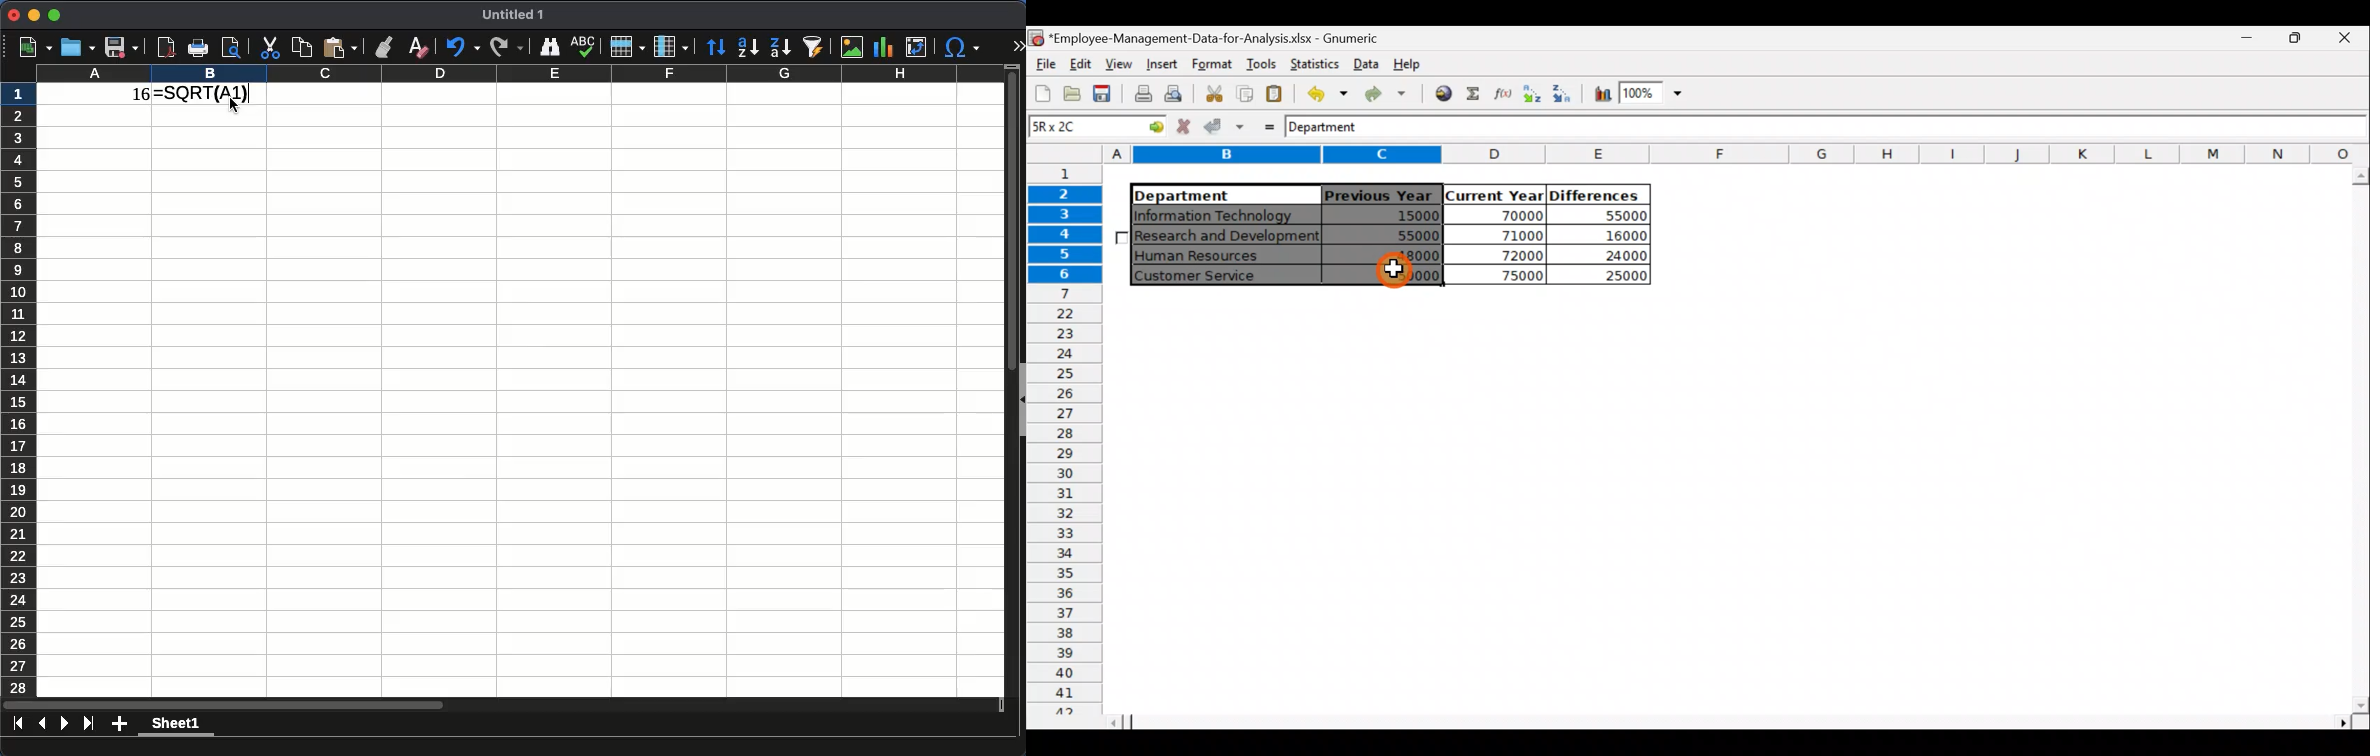 The height and width of the screenshot is (756, 2380). I want to click on Create a new workbook, so click(1043, 93).